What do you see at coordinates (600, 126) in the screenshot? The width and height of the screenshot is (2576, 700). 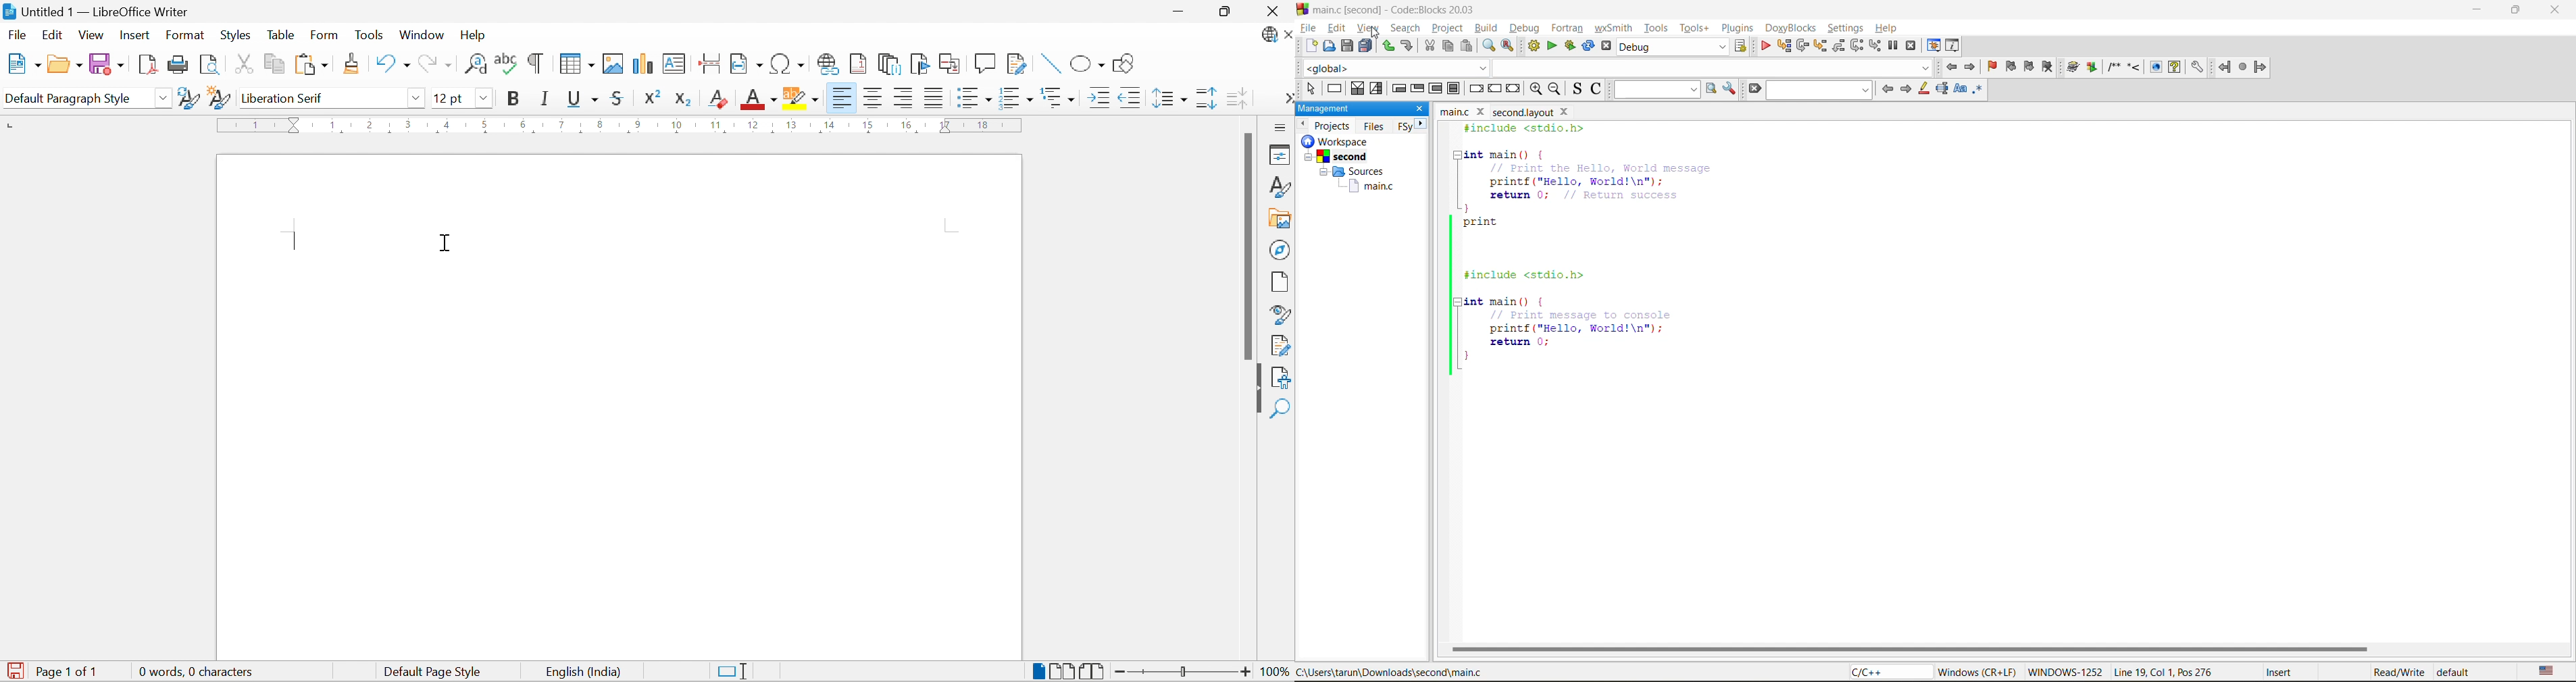 I see `8` at bounding box center [600, 126].